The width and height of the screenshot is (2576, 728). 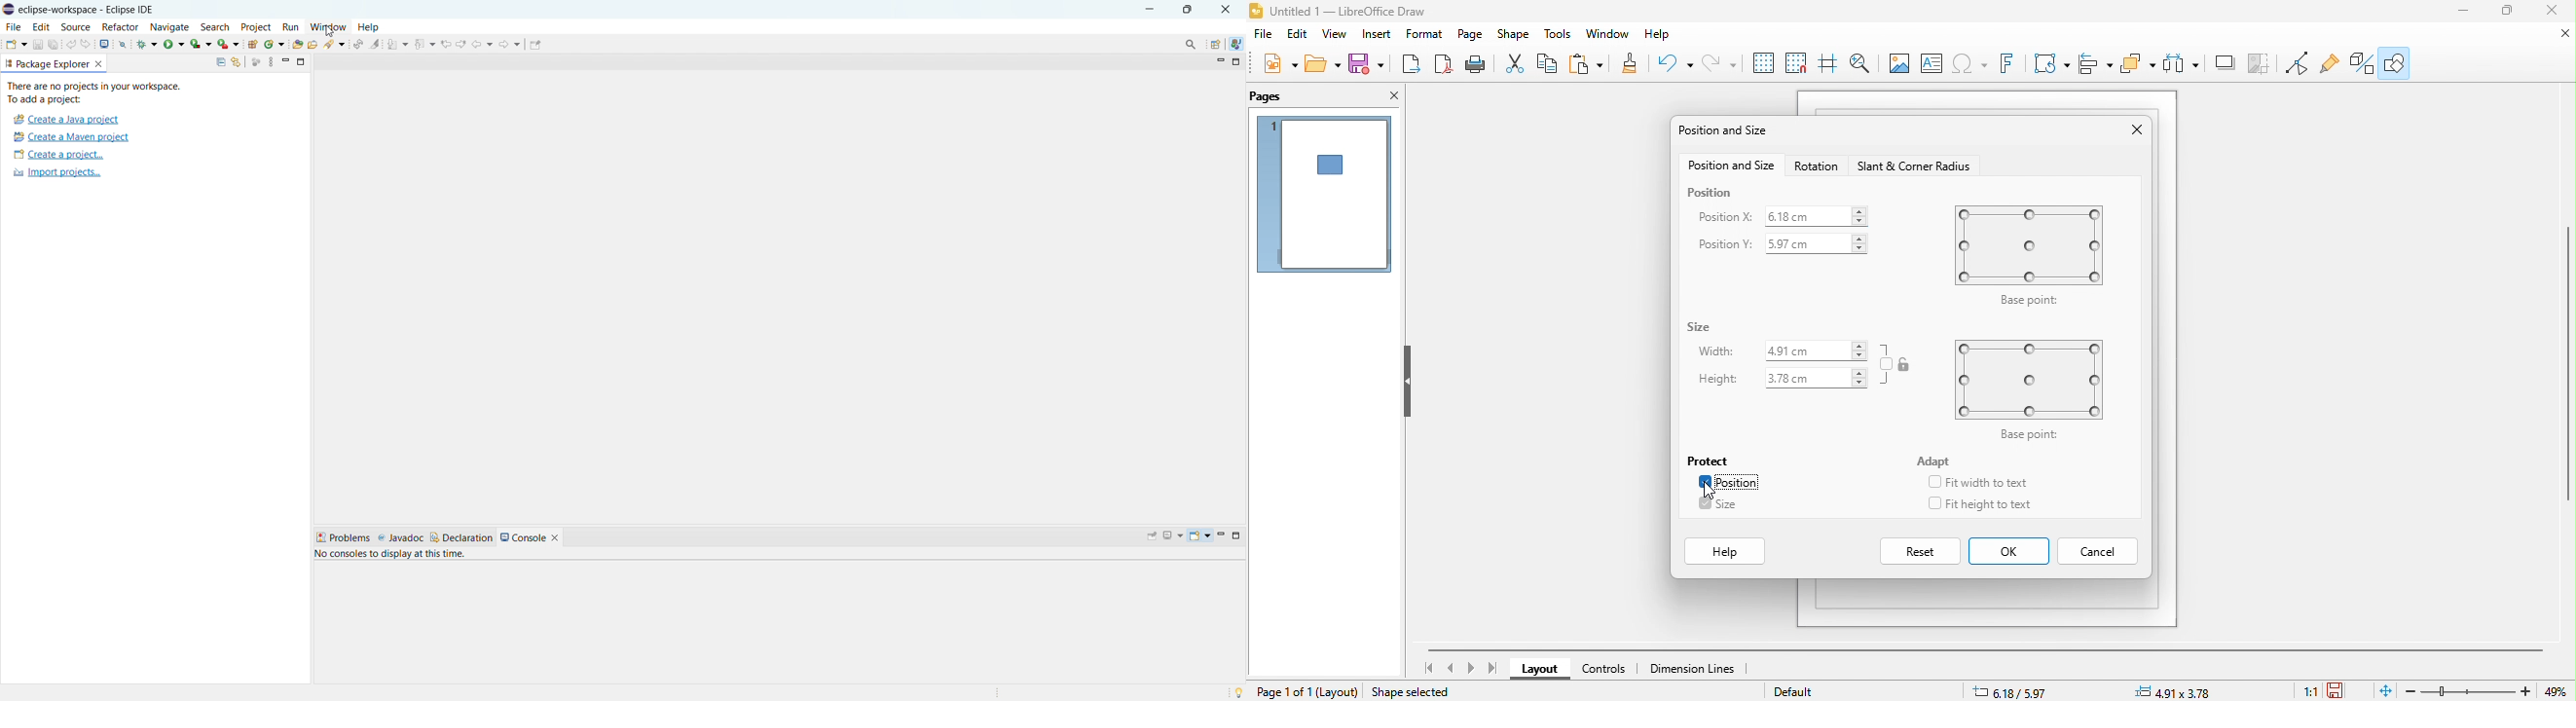 What do you see at coordinates (1389, 96) in the screenshot?
I see `close` at bounding box center [1389, 96].